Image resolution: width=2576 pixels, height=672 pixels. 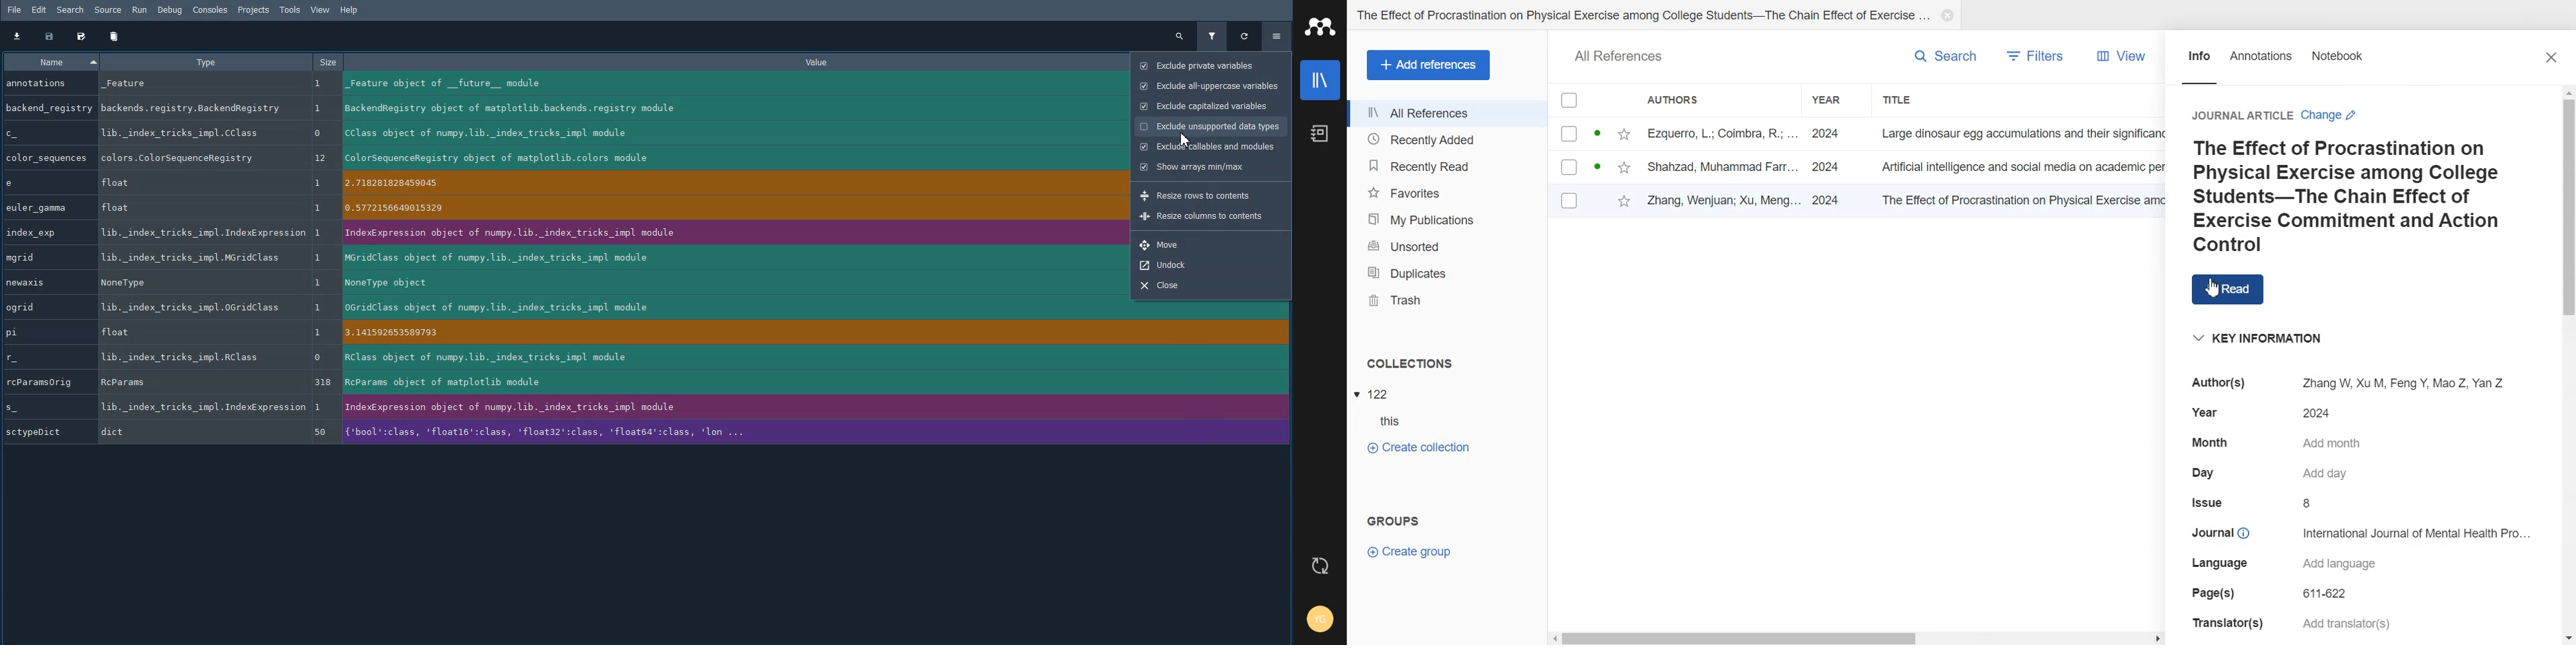 I want to click on 2.718281828459045, so click(x=728, y=185).